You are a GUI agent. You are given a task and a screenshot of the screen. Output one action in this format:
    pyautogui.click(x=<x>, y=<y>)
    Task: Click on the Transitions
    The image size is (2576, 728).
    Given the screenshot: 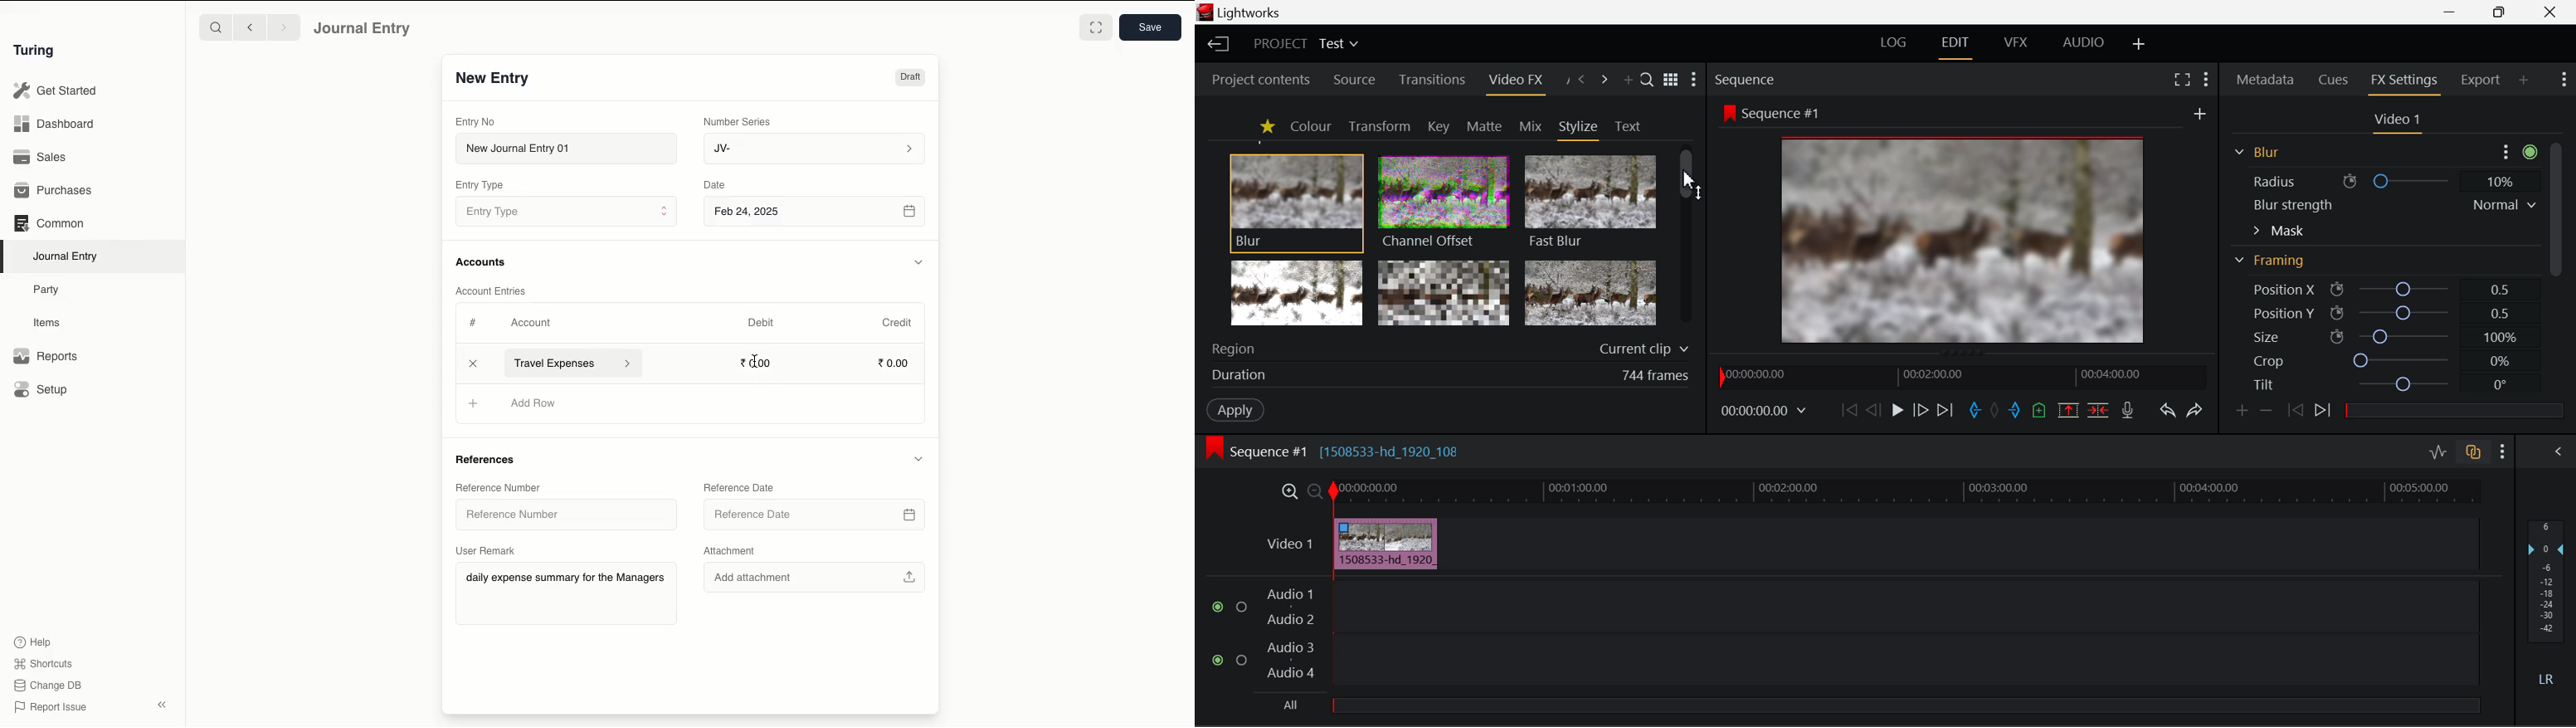 What is the action you would take?
    pyautogui.click(x=1431, y=81)
    